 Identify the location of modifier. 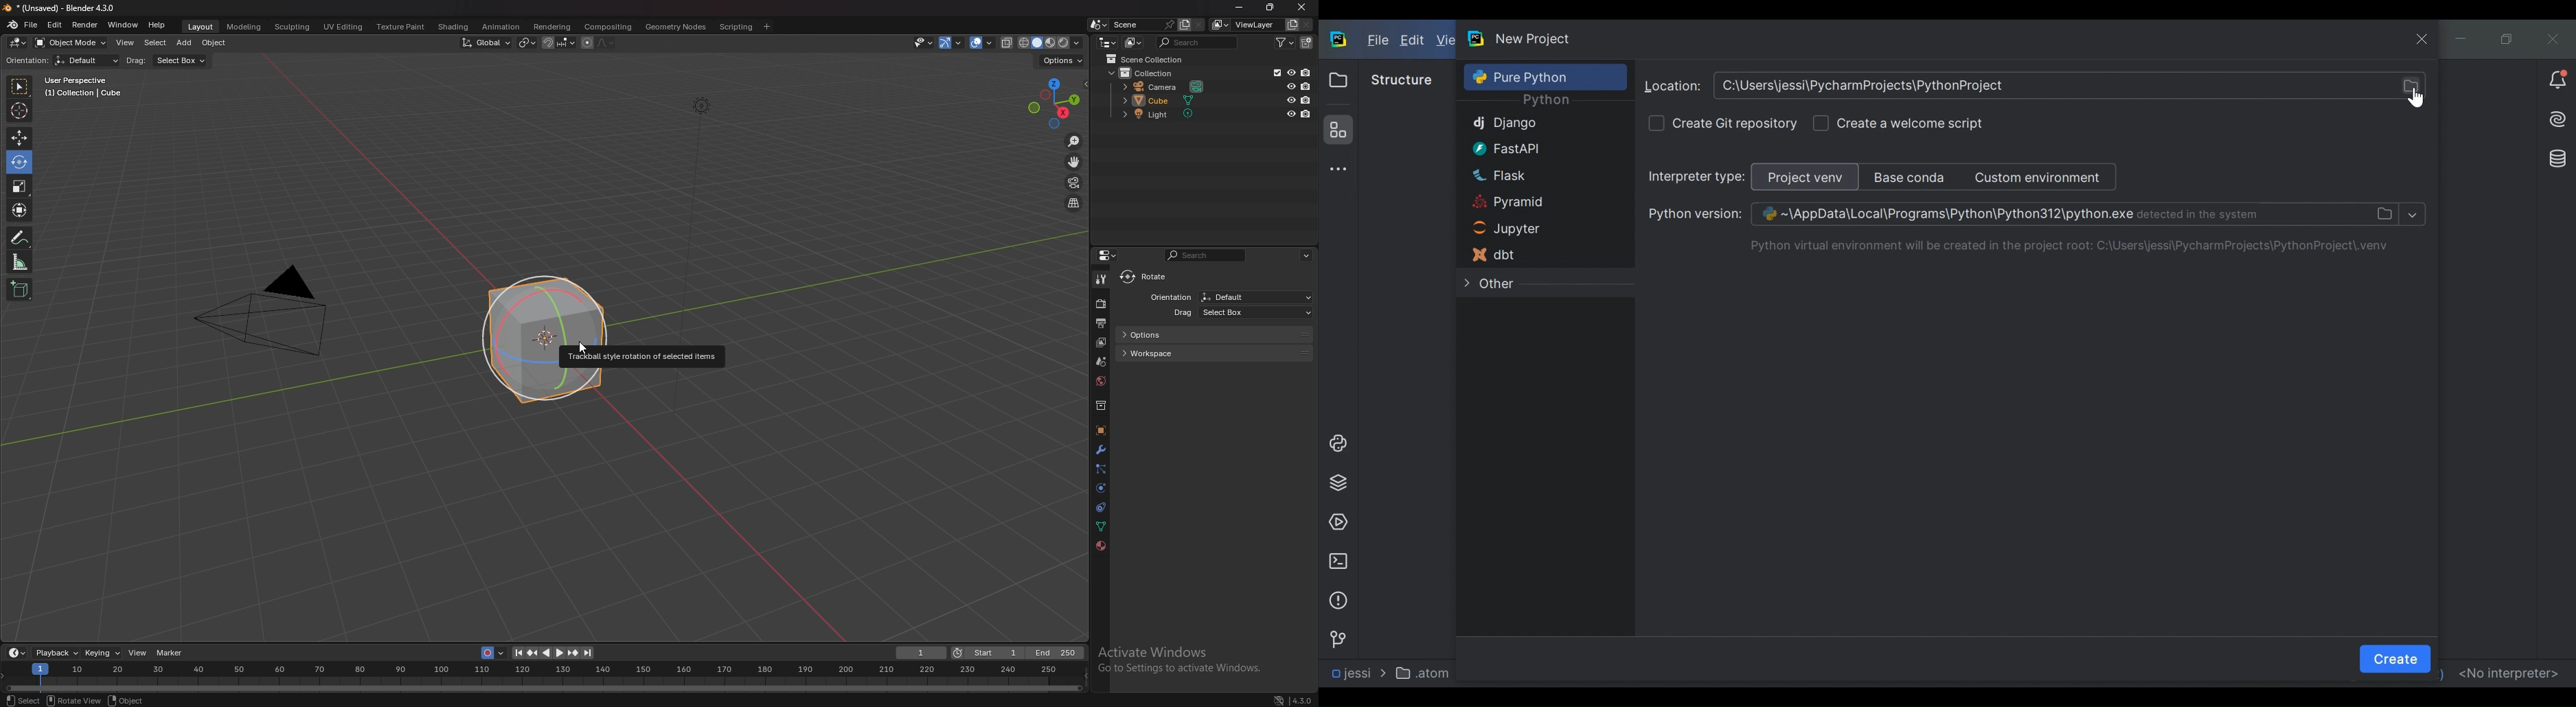
(1101, 449).